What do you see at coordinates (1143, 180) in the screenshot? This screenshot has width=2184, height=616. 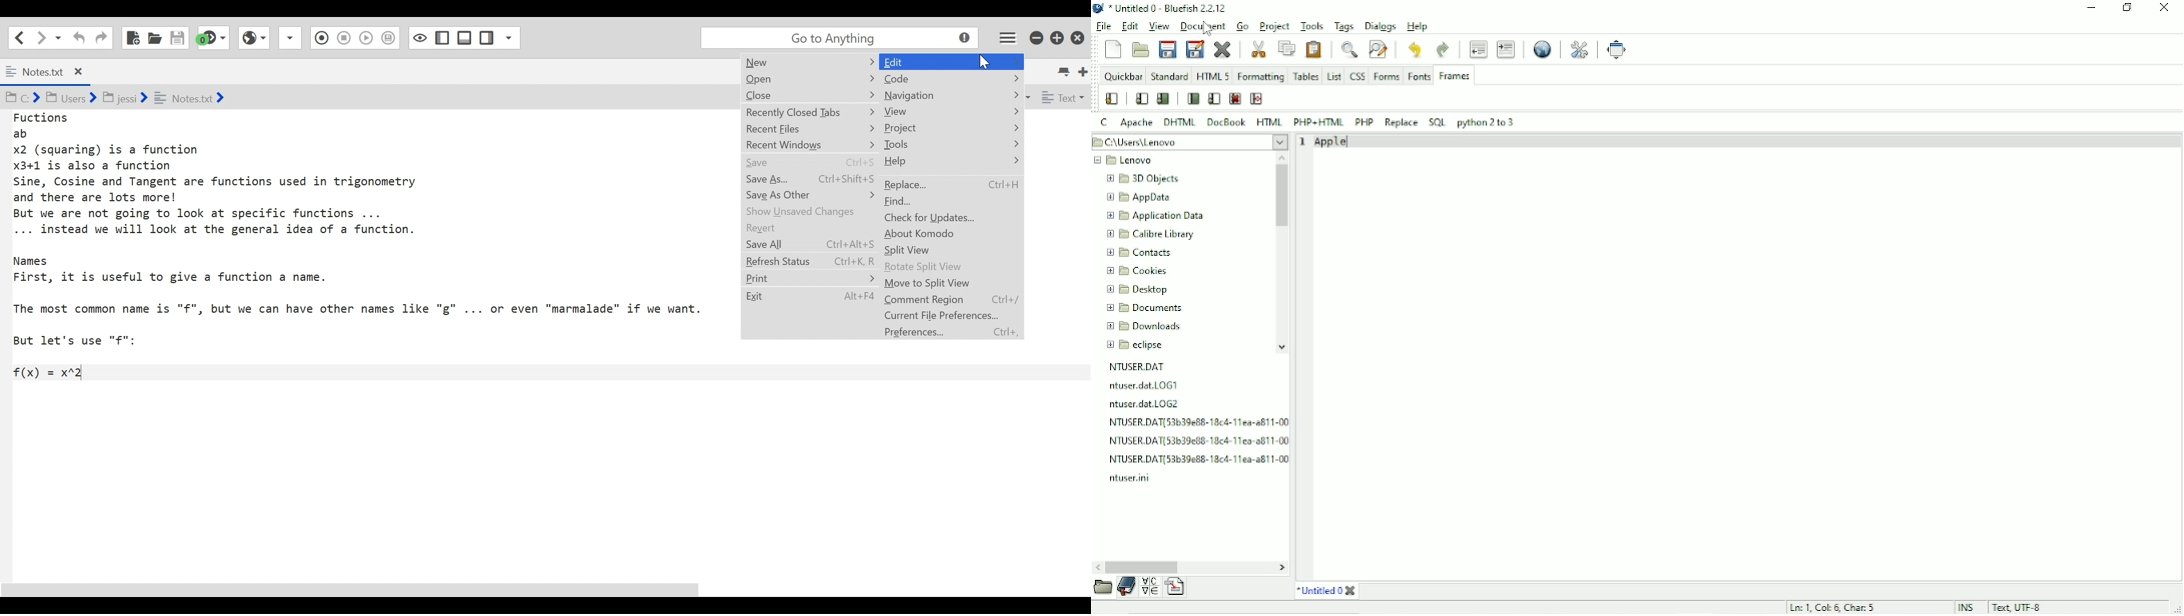 I see `3D Objects` at bounding box center [1143, 180].